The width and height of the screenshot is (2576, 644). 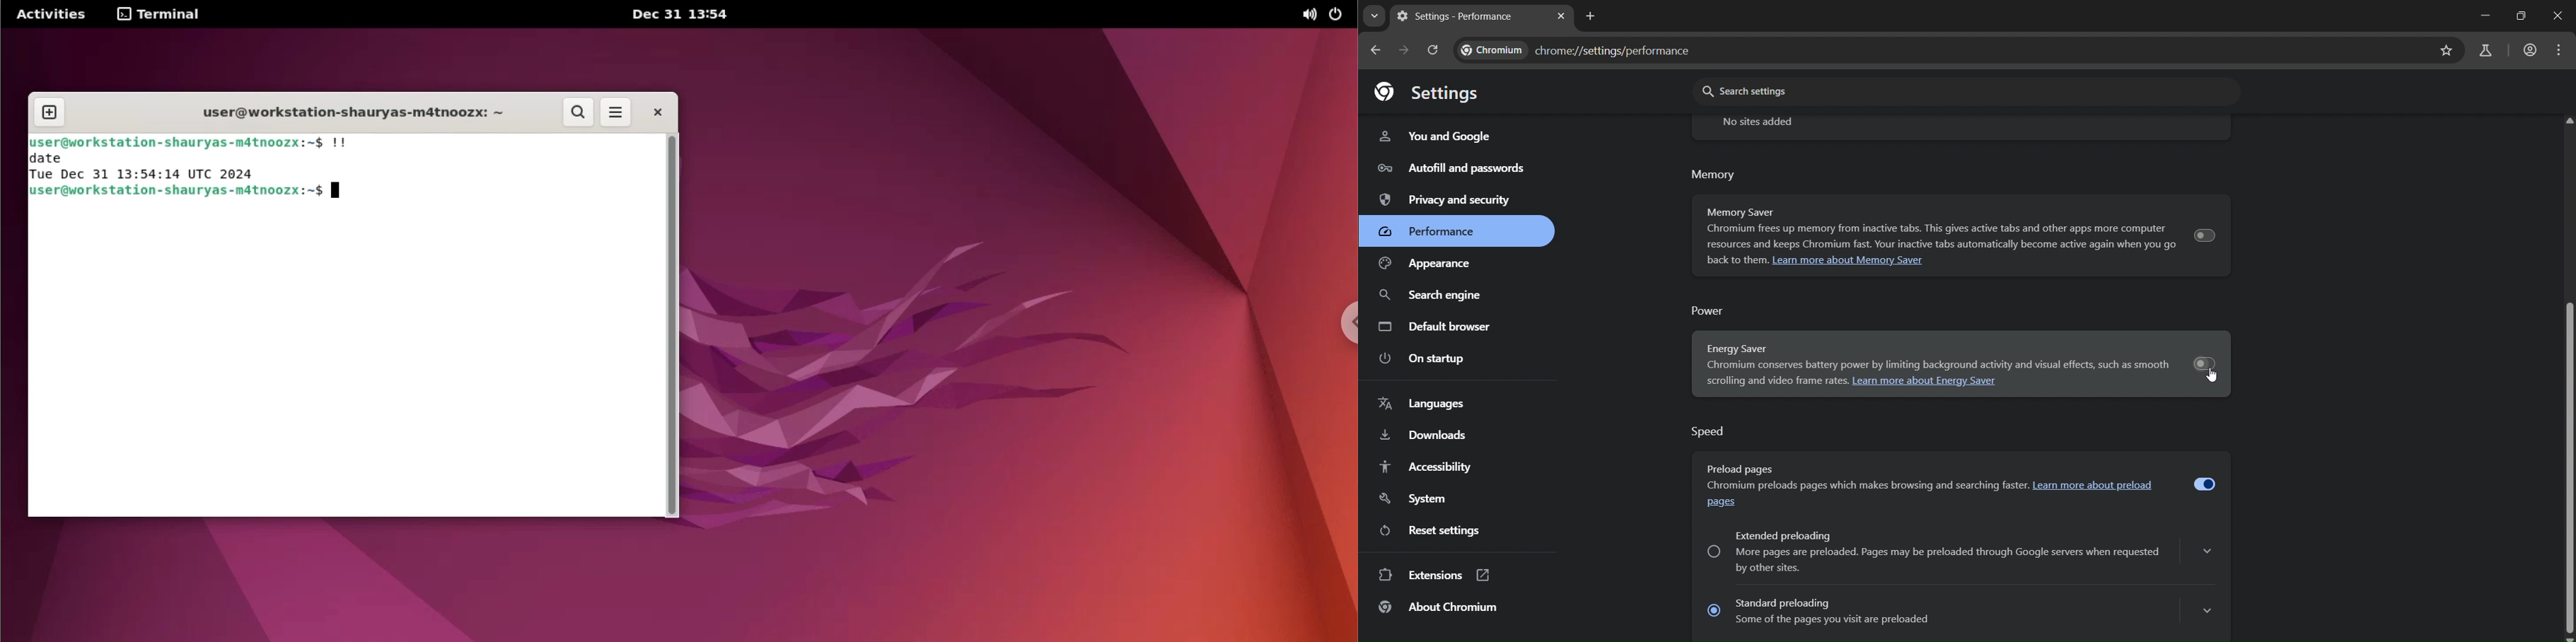 I want to click on privacy and security, so click(x=1451, y=199).